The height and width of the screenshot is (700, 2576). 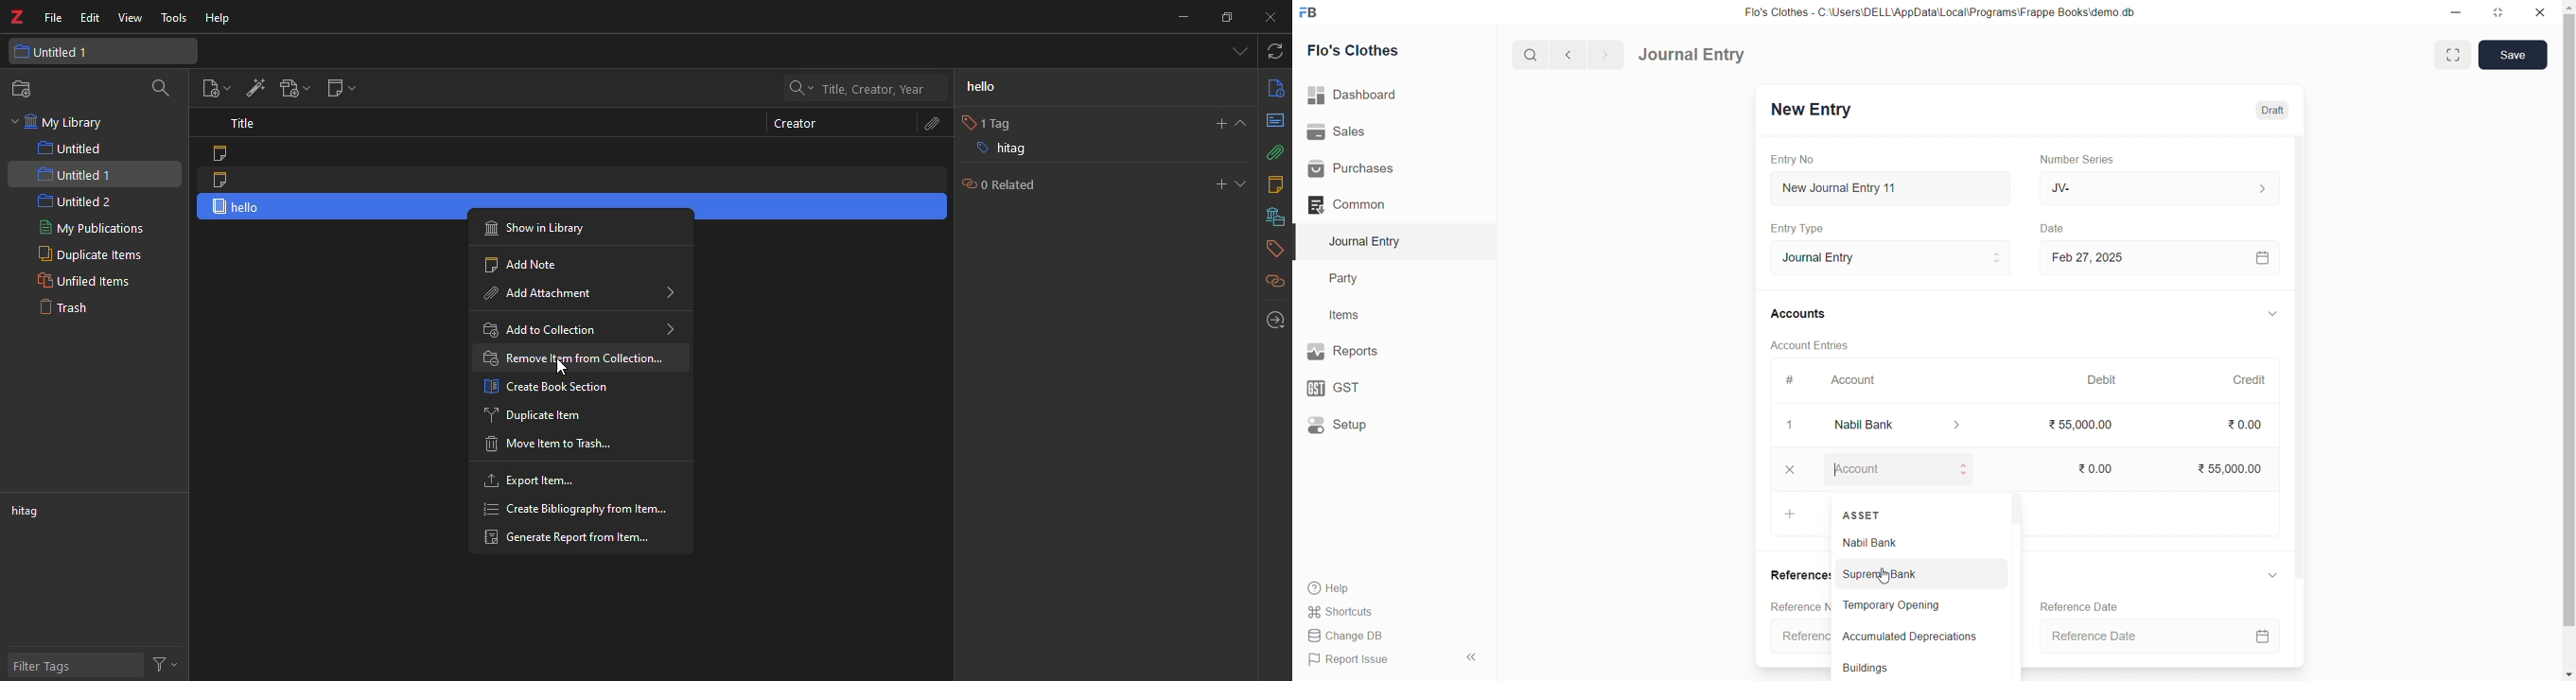 I want to click on navigate forward, so click(x=1609, y=54).